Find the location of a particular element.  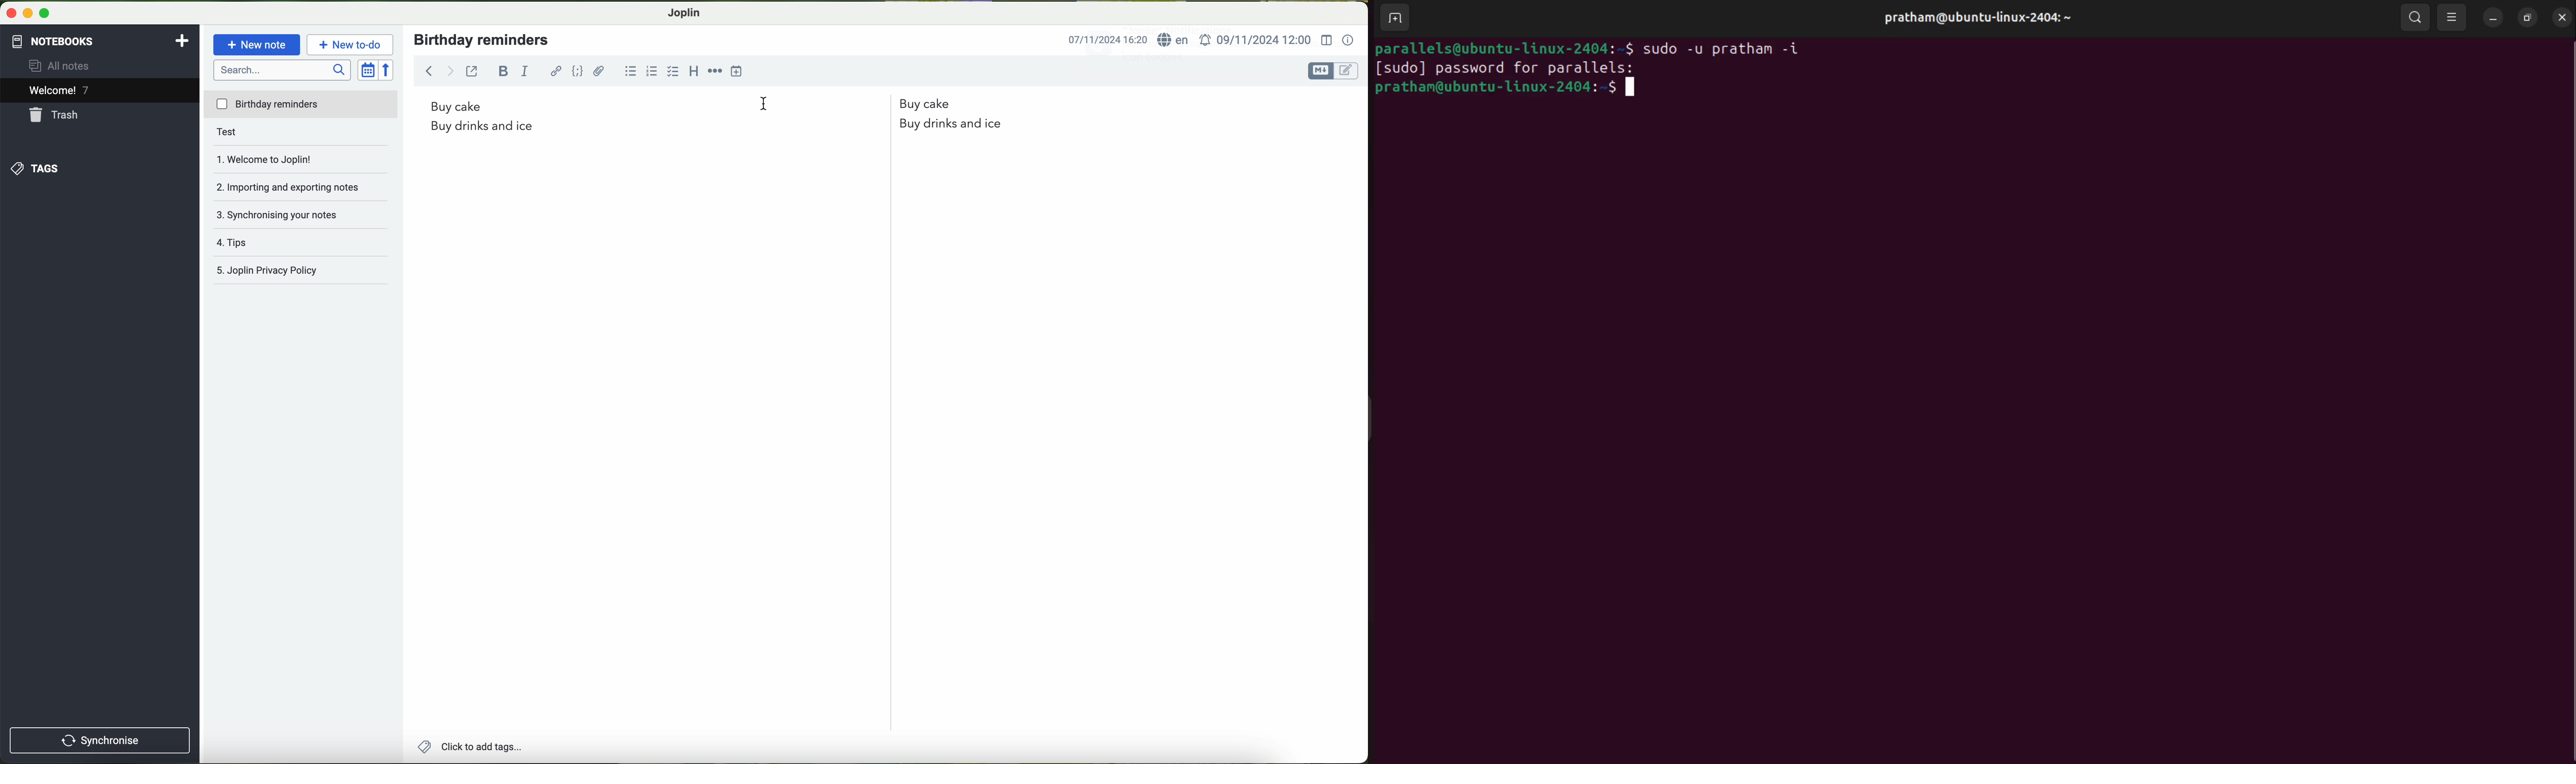

all notes is located at coordinates (70, 67).